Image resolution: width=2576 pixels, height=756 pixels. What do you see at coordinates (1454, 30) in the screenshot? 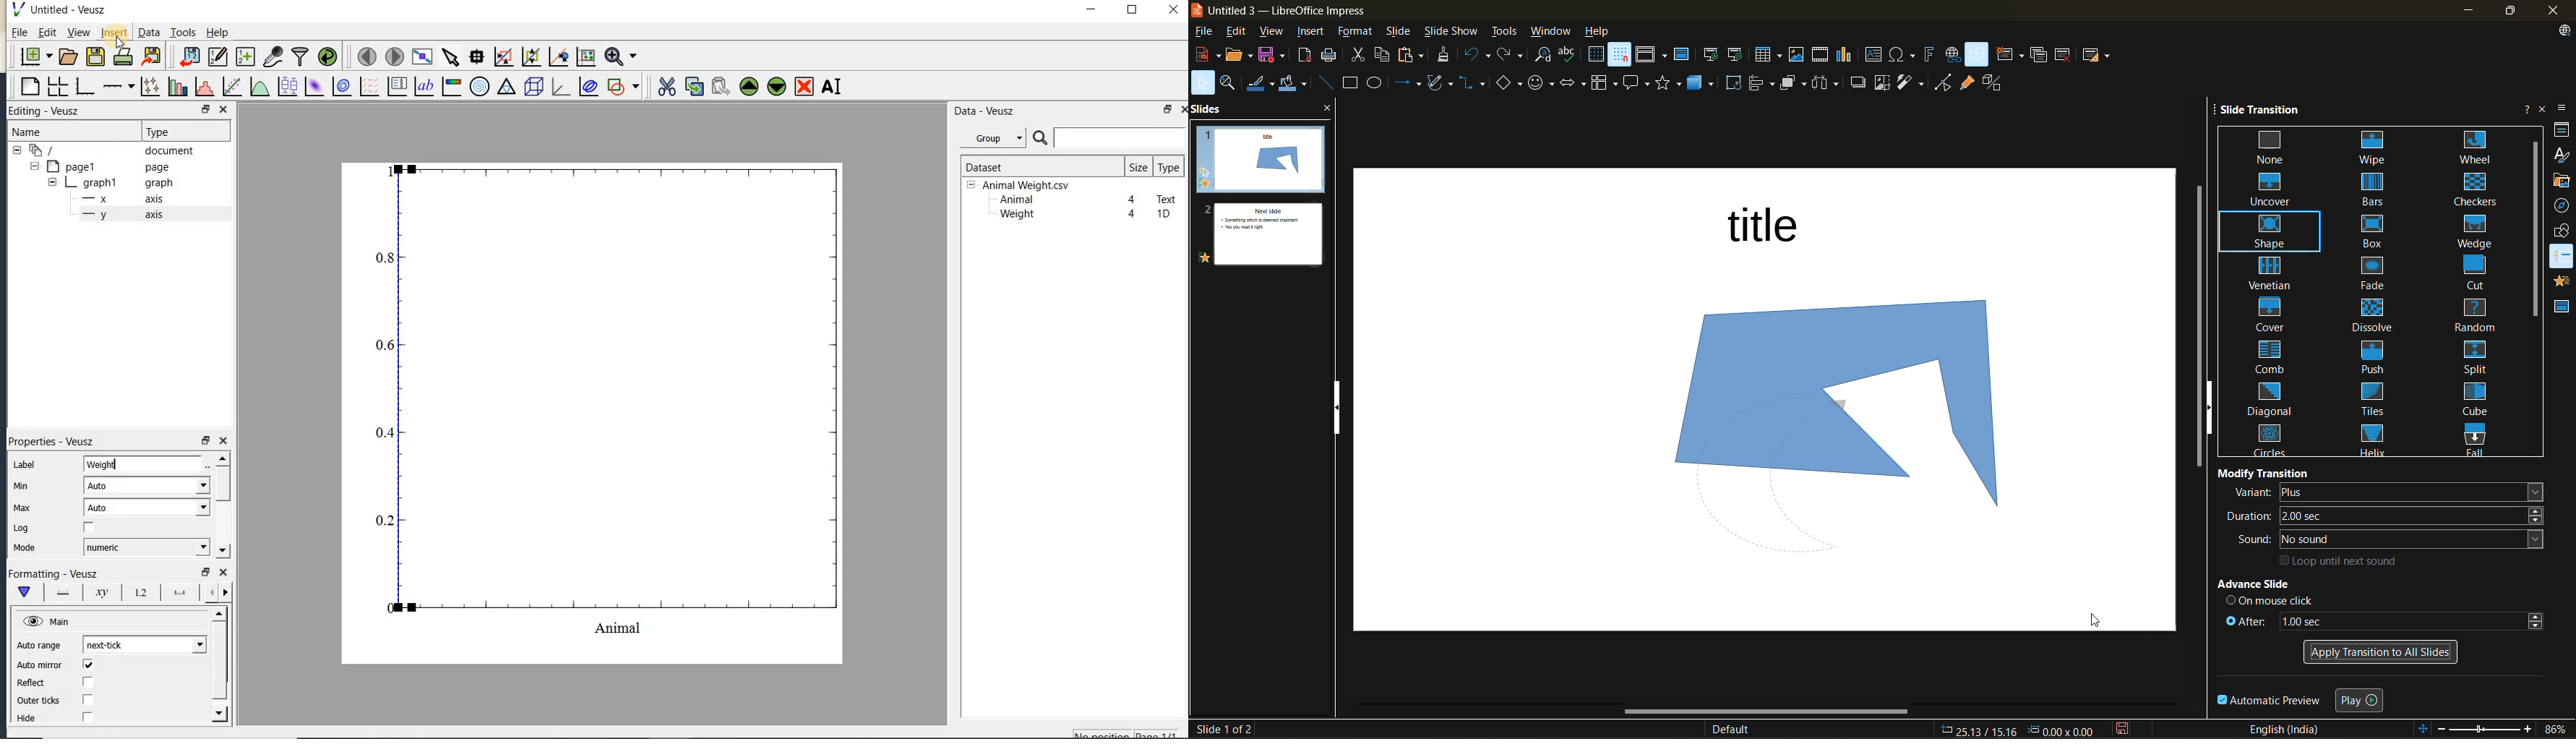
I see `slideshow` at bounding box center [1454, 30].